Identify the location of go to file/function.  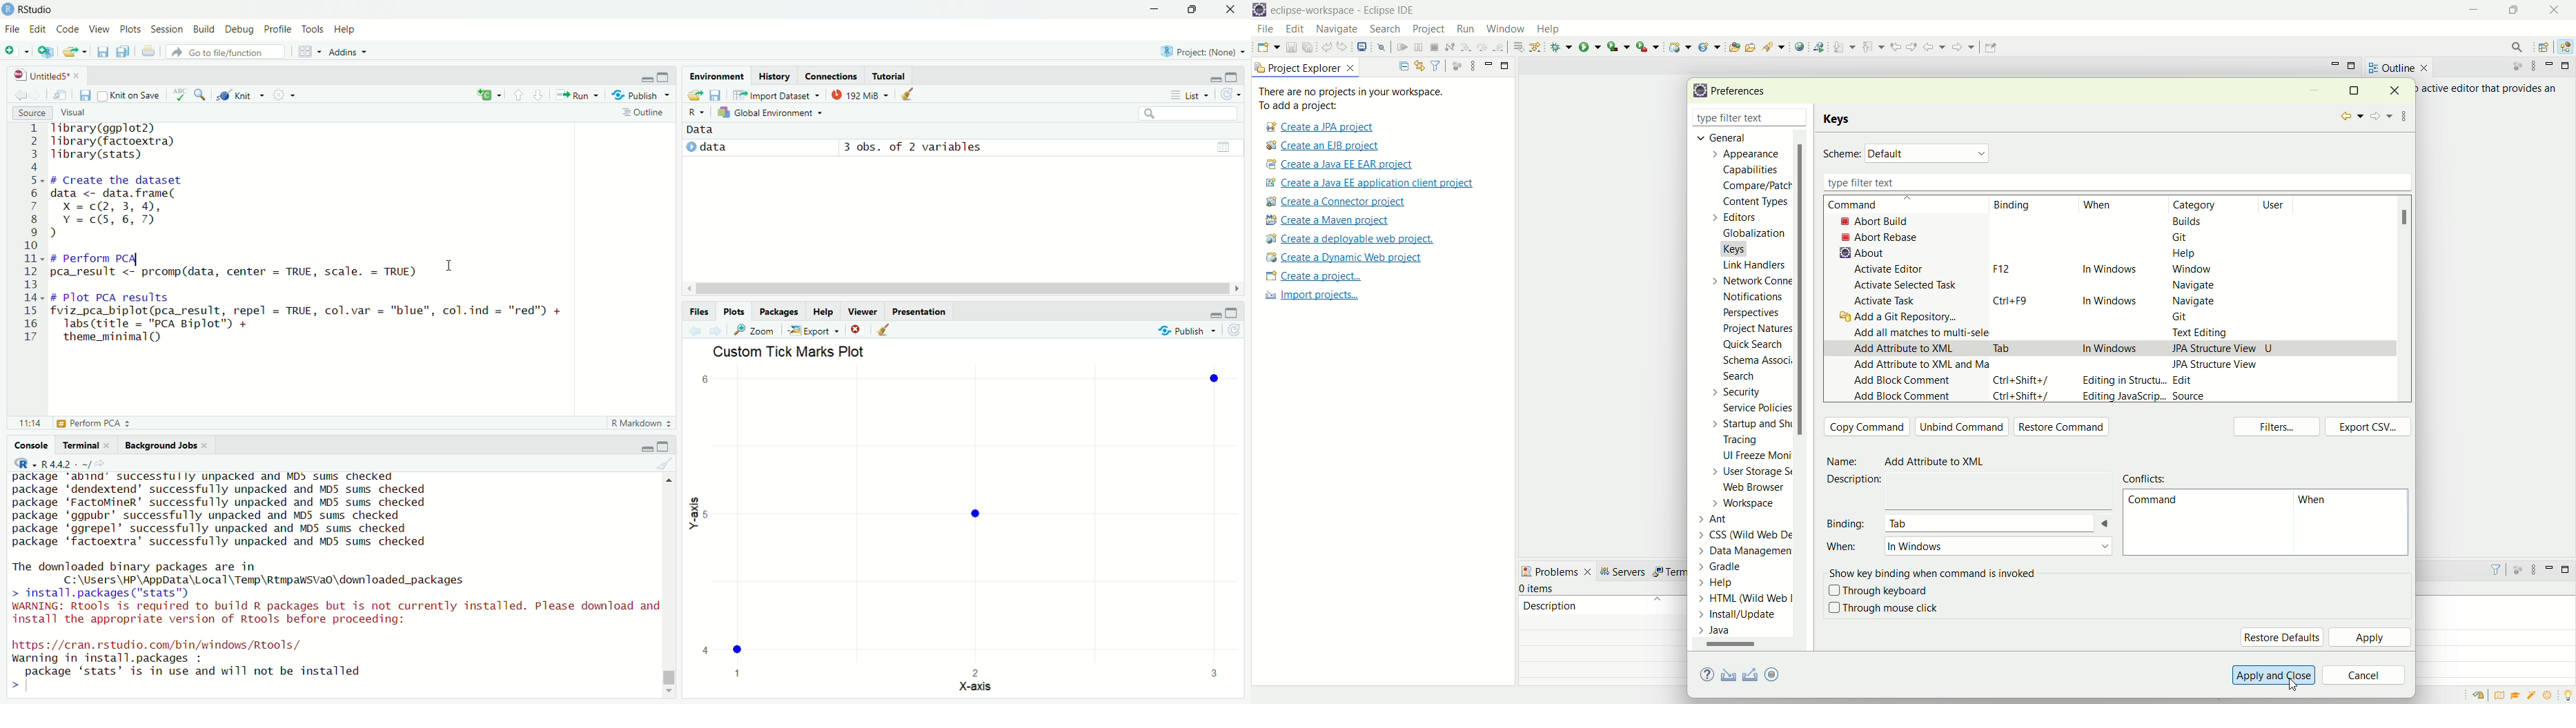
(227, 51).